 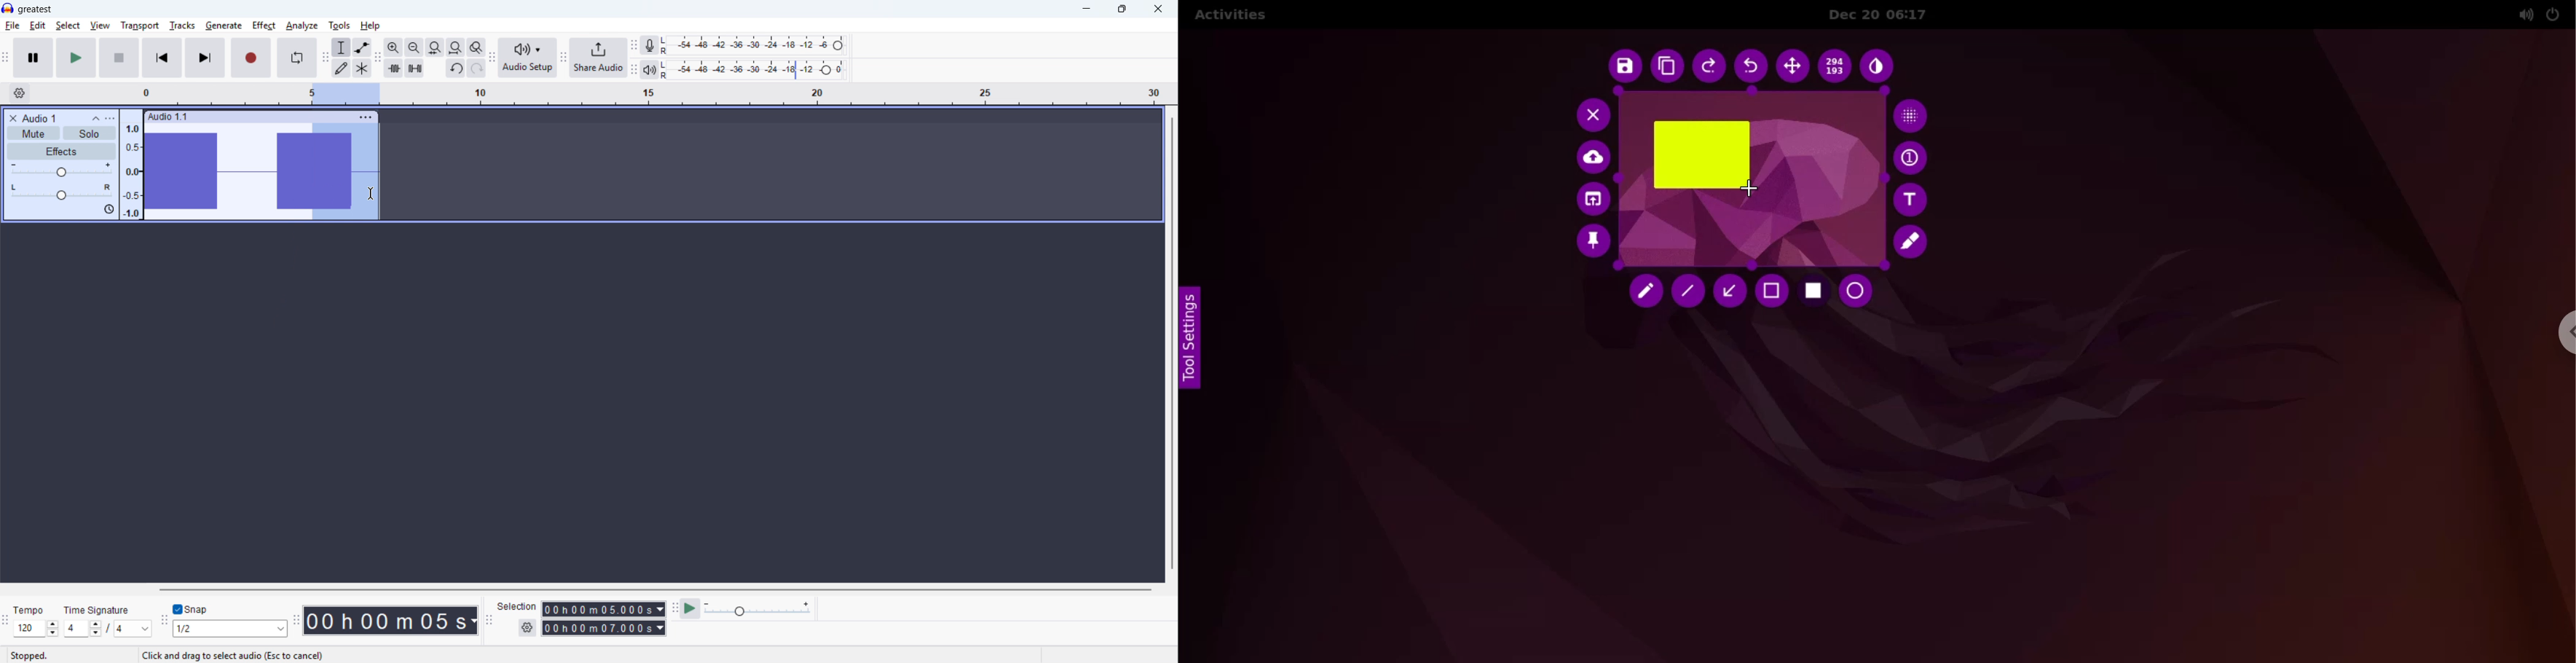 What do you see at coordinates (61, 193) in the screenshot?
I see `Pan: Centre ` at bounding box center [61, 193].